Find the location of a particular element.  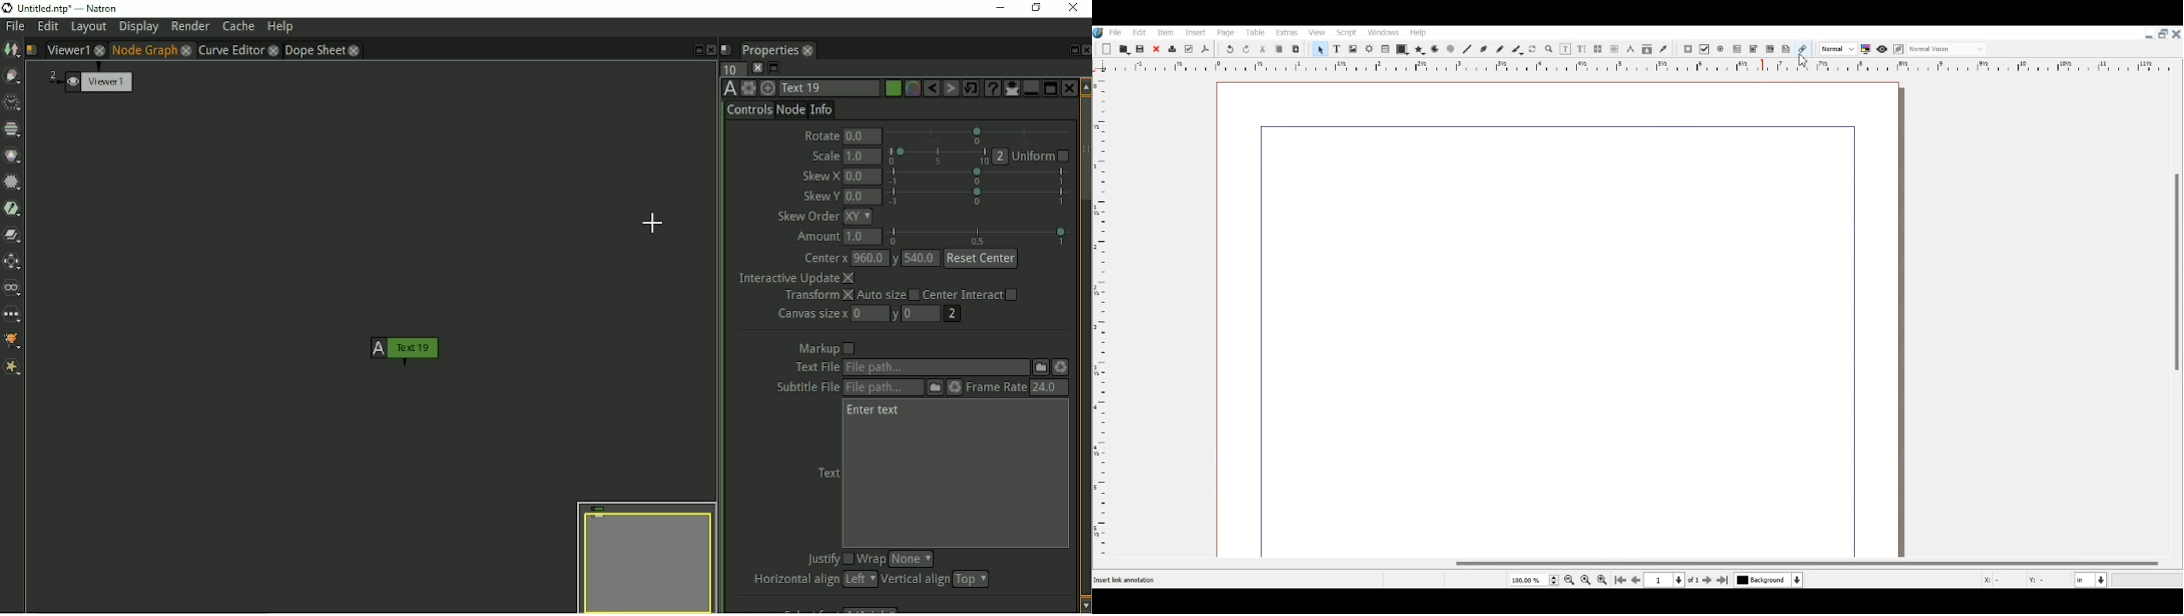

Zoom in or out is located at coordinates (1548, 49).